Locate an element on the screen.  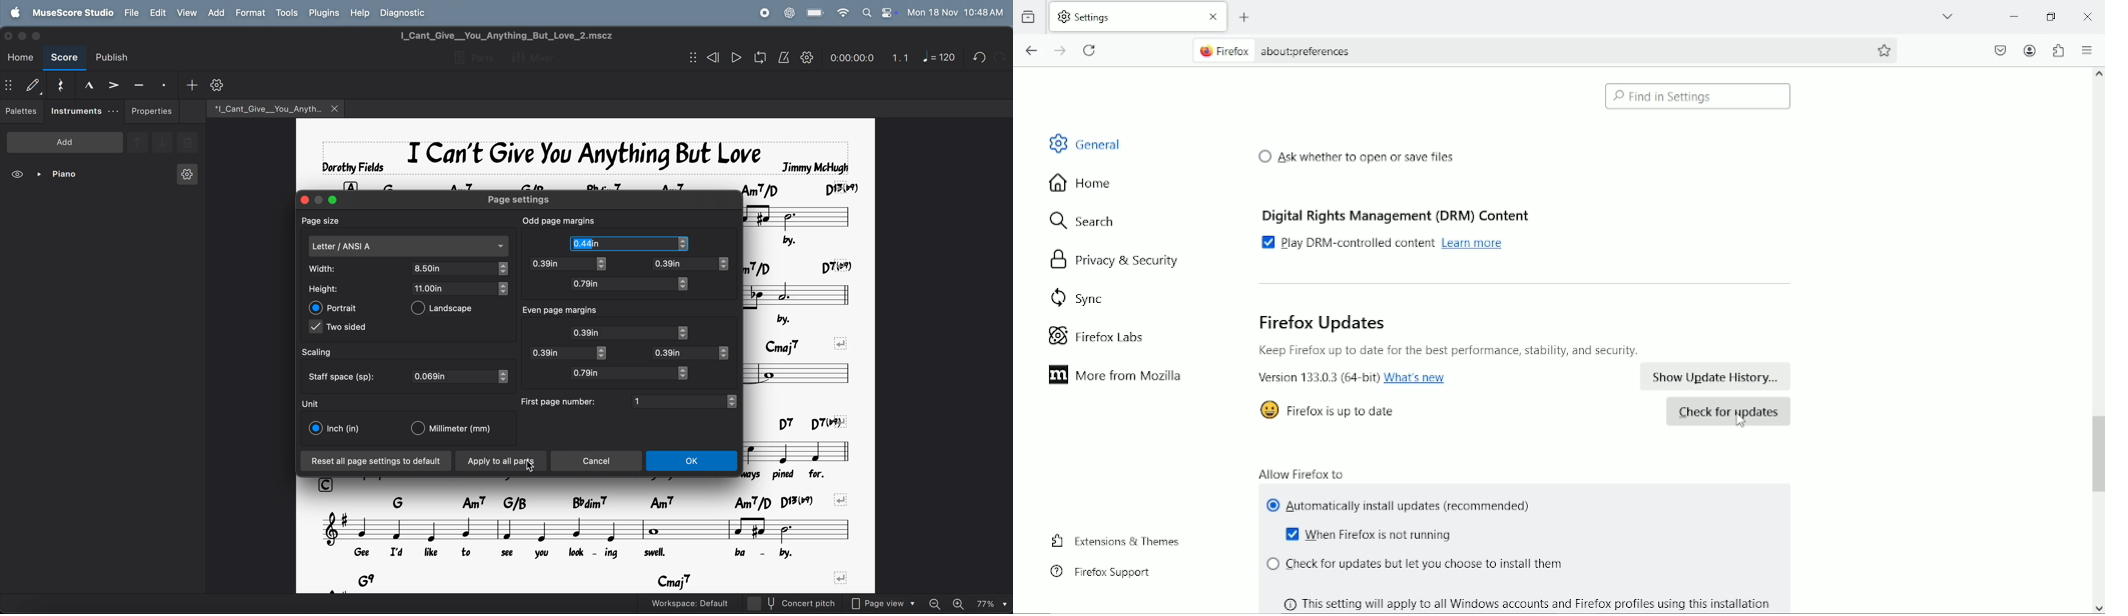
When Firefox is not running is located at coordinates (1373, 536).